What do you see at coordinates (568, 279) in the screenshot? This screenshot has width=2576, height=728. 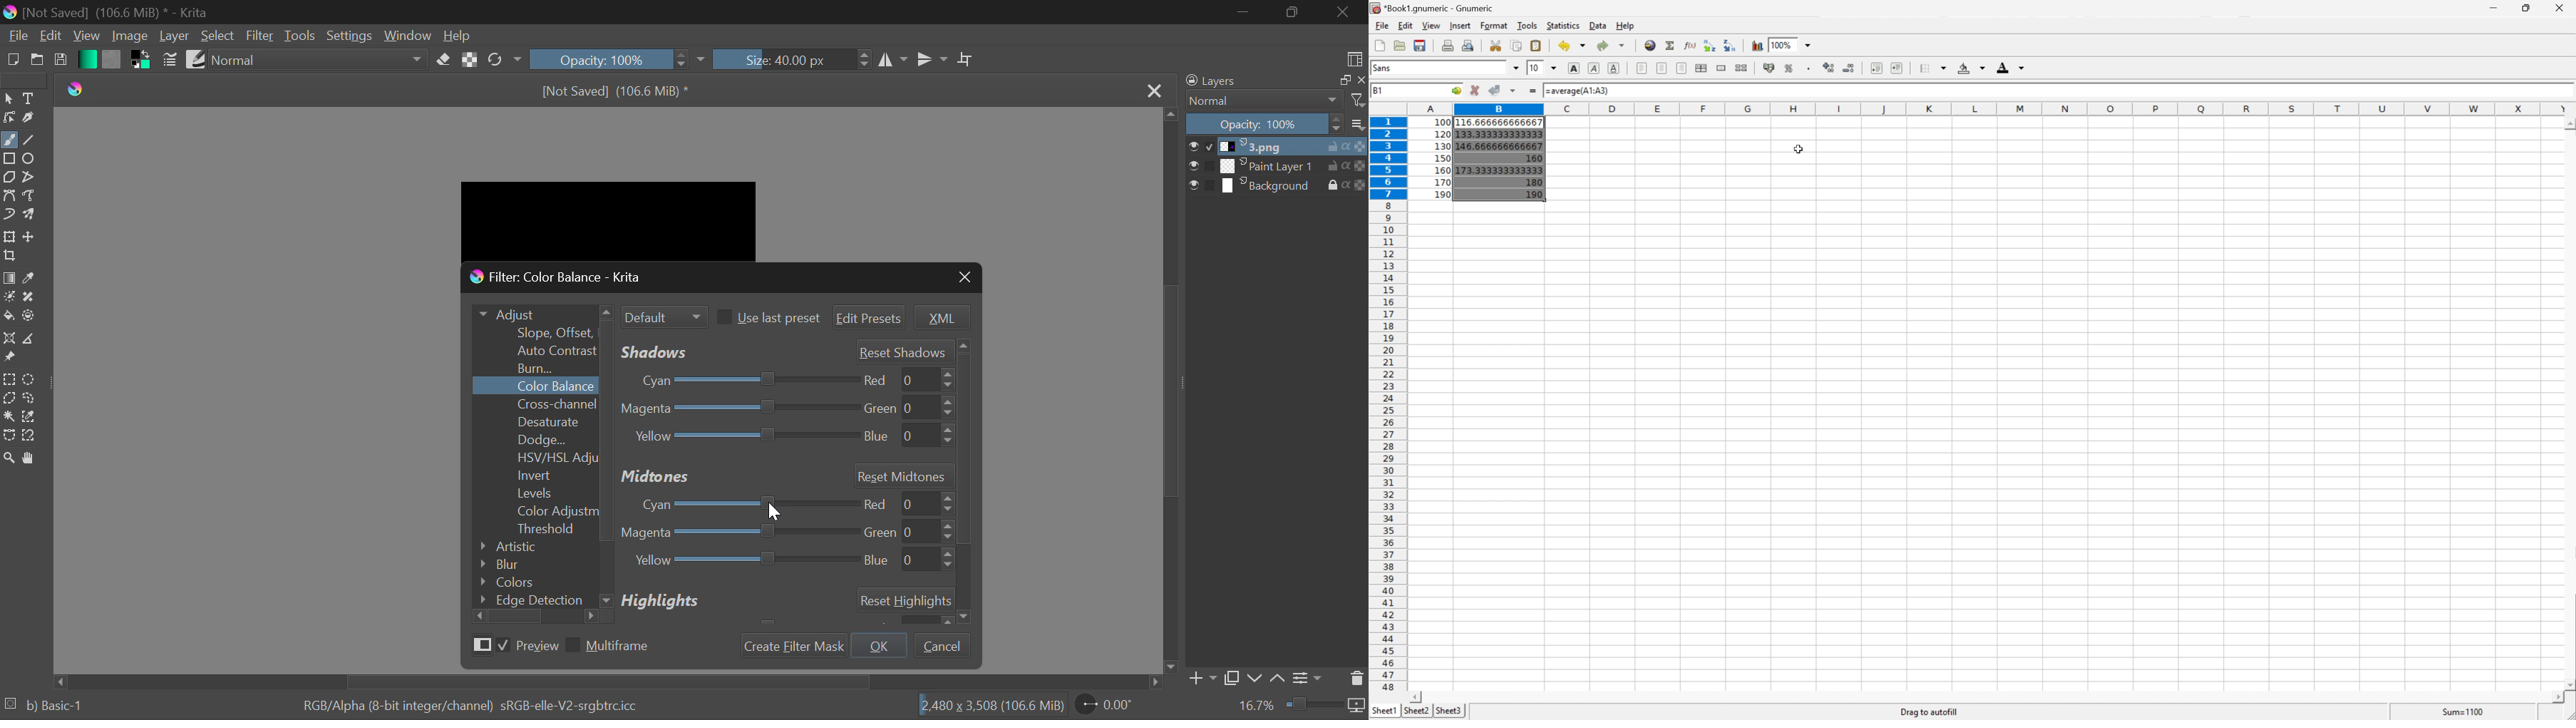 I see `Window Title` at bounding box center [568, 279].